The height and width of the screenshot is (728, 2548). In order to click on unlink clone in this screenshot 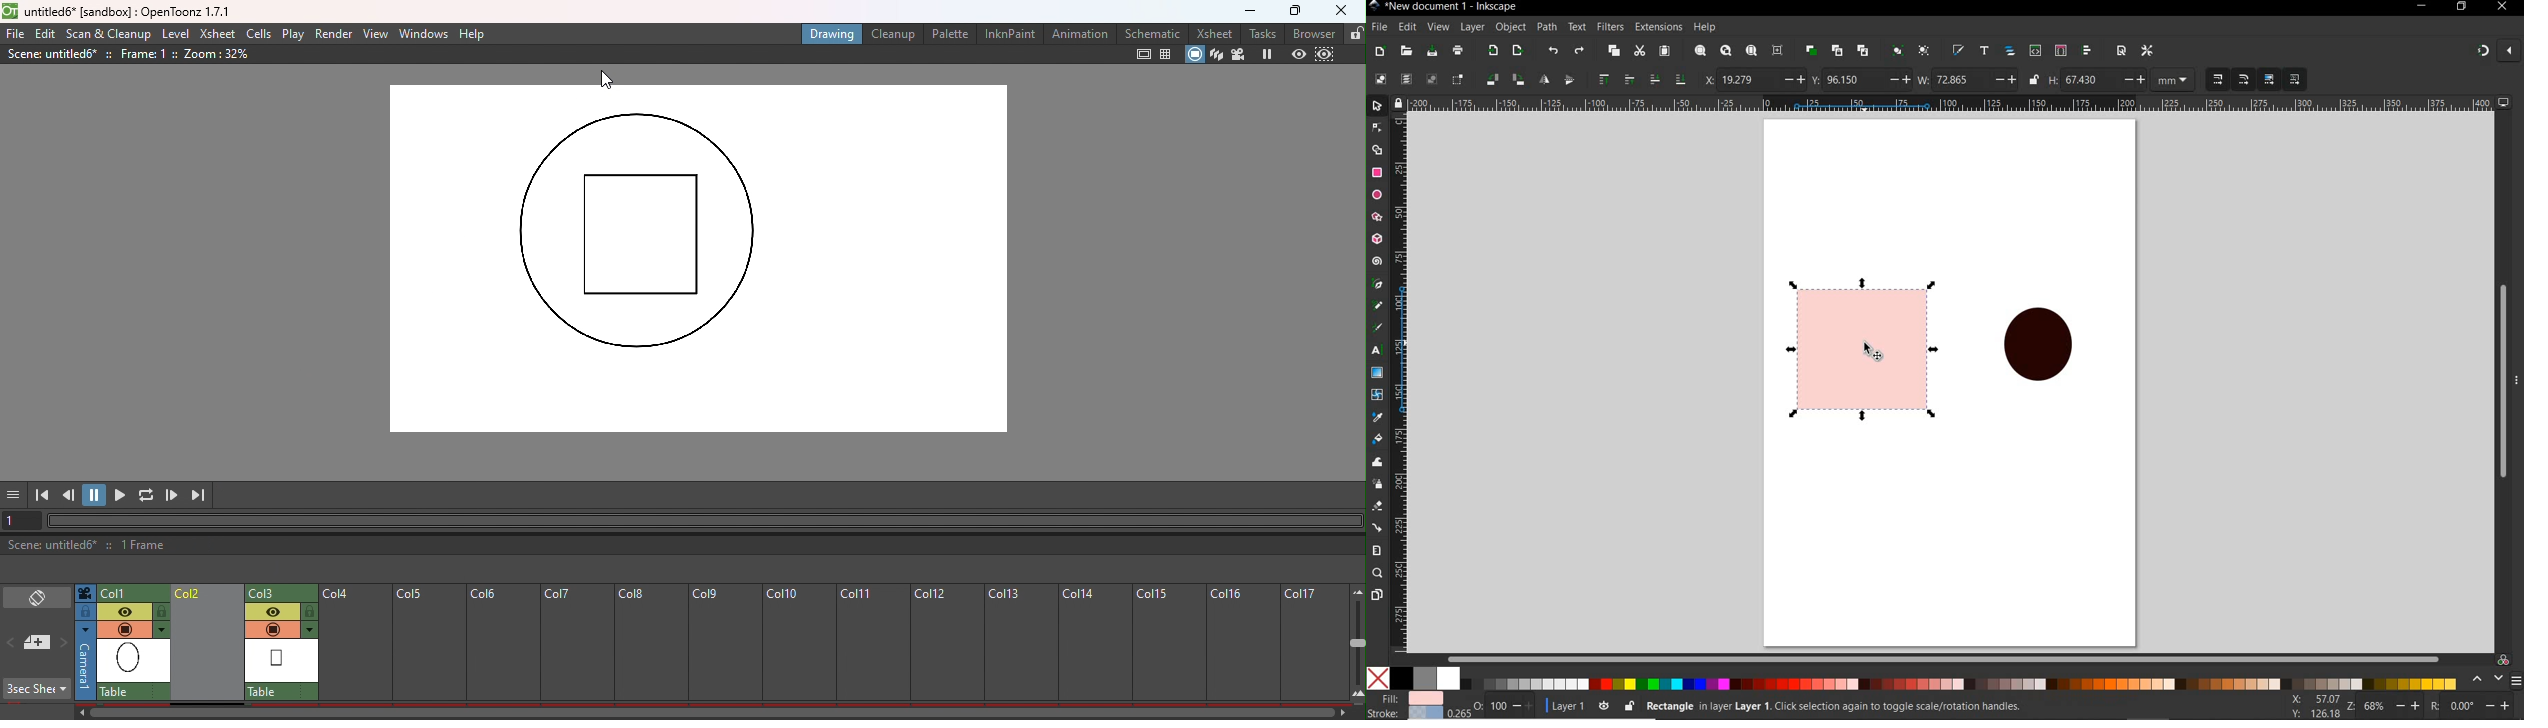, I will do `click(1865, 50)`.